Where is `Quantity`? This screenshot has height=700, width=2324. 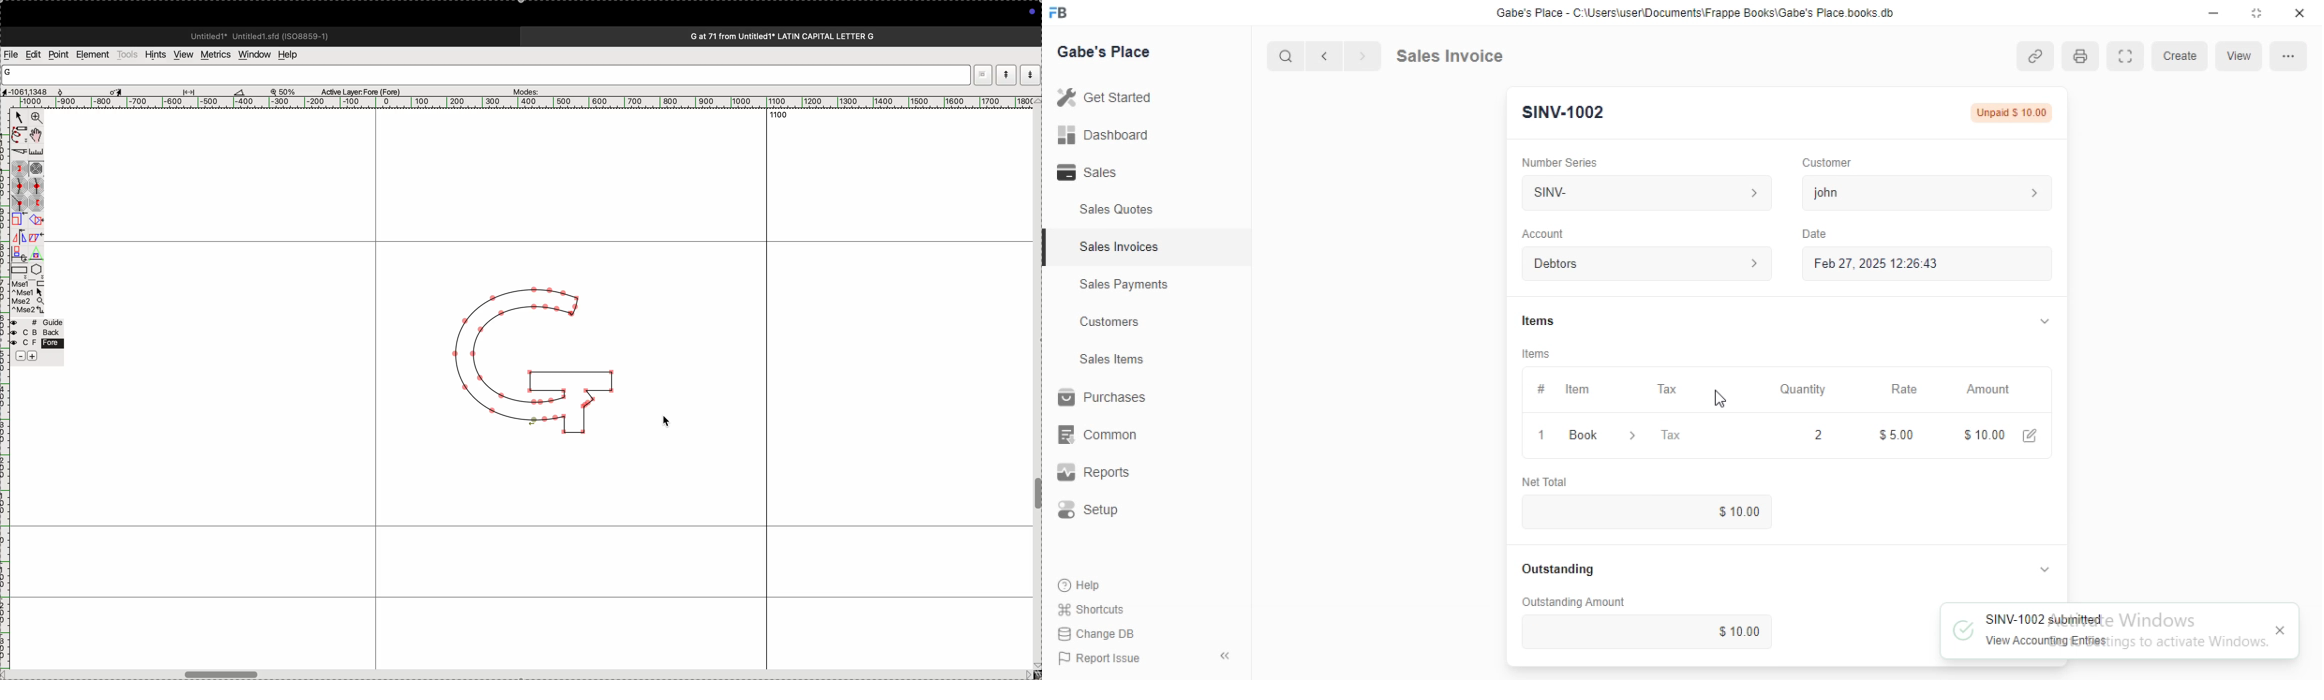
Quantity is located at coordinates (1798, 388).